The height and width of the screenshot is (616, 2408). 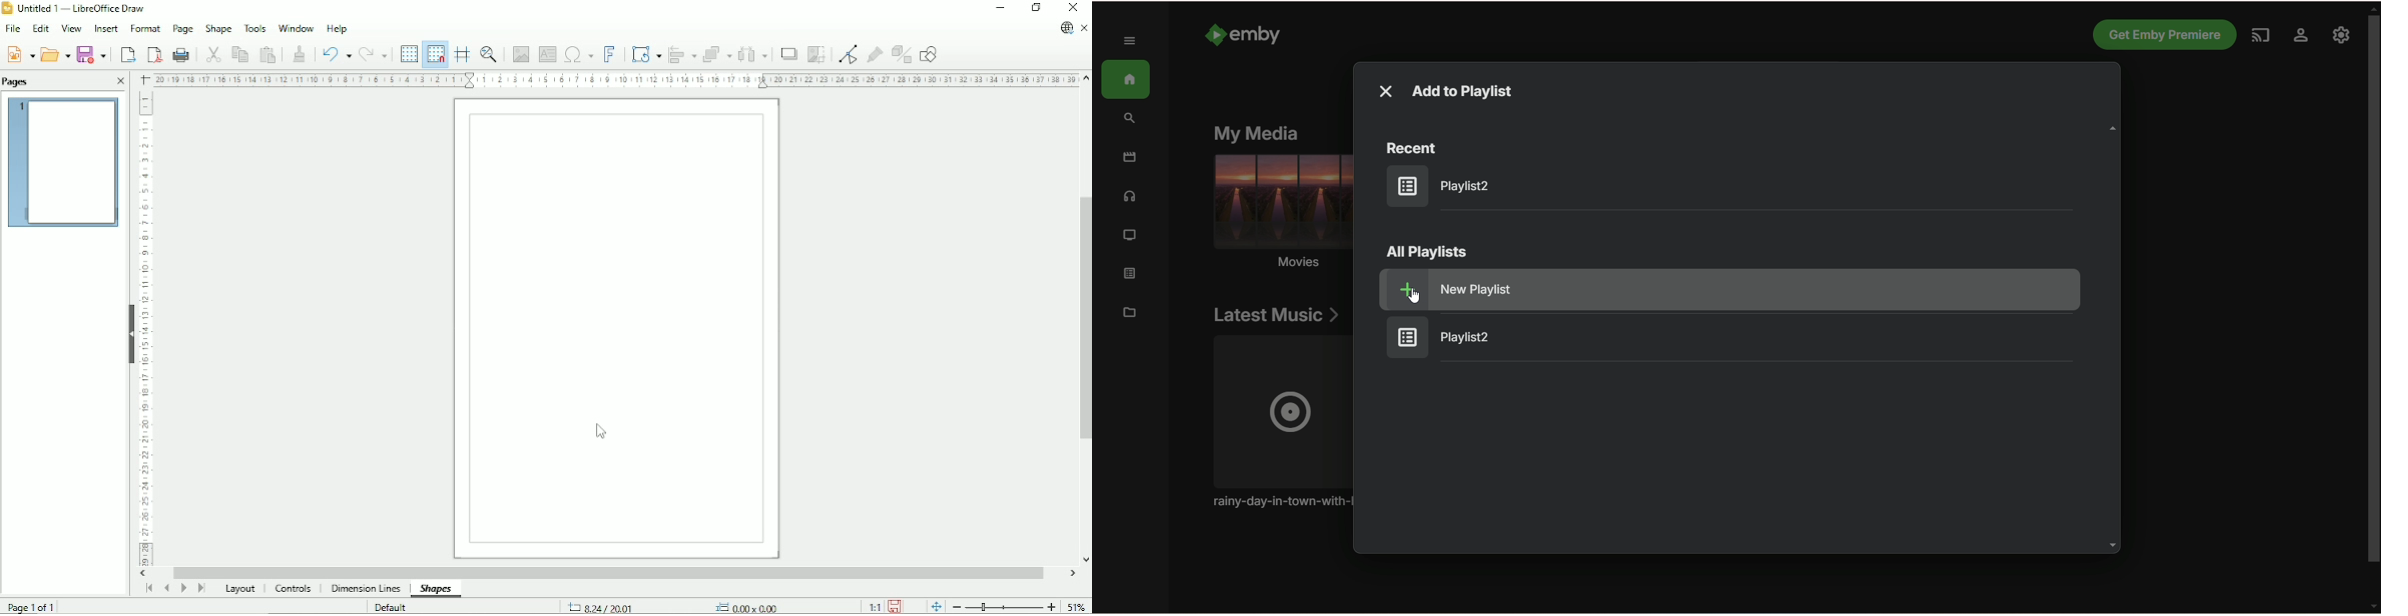 I want to click on Page, so click(x=182, y=29).